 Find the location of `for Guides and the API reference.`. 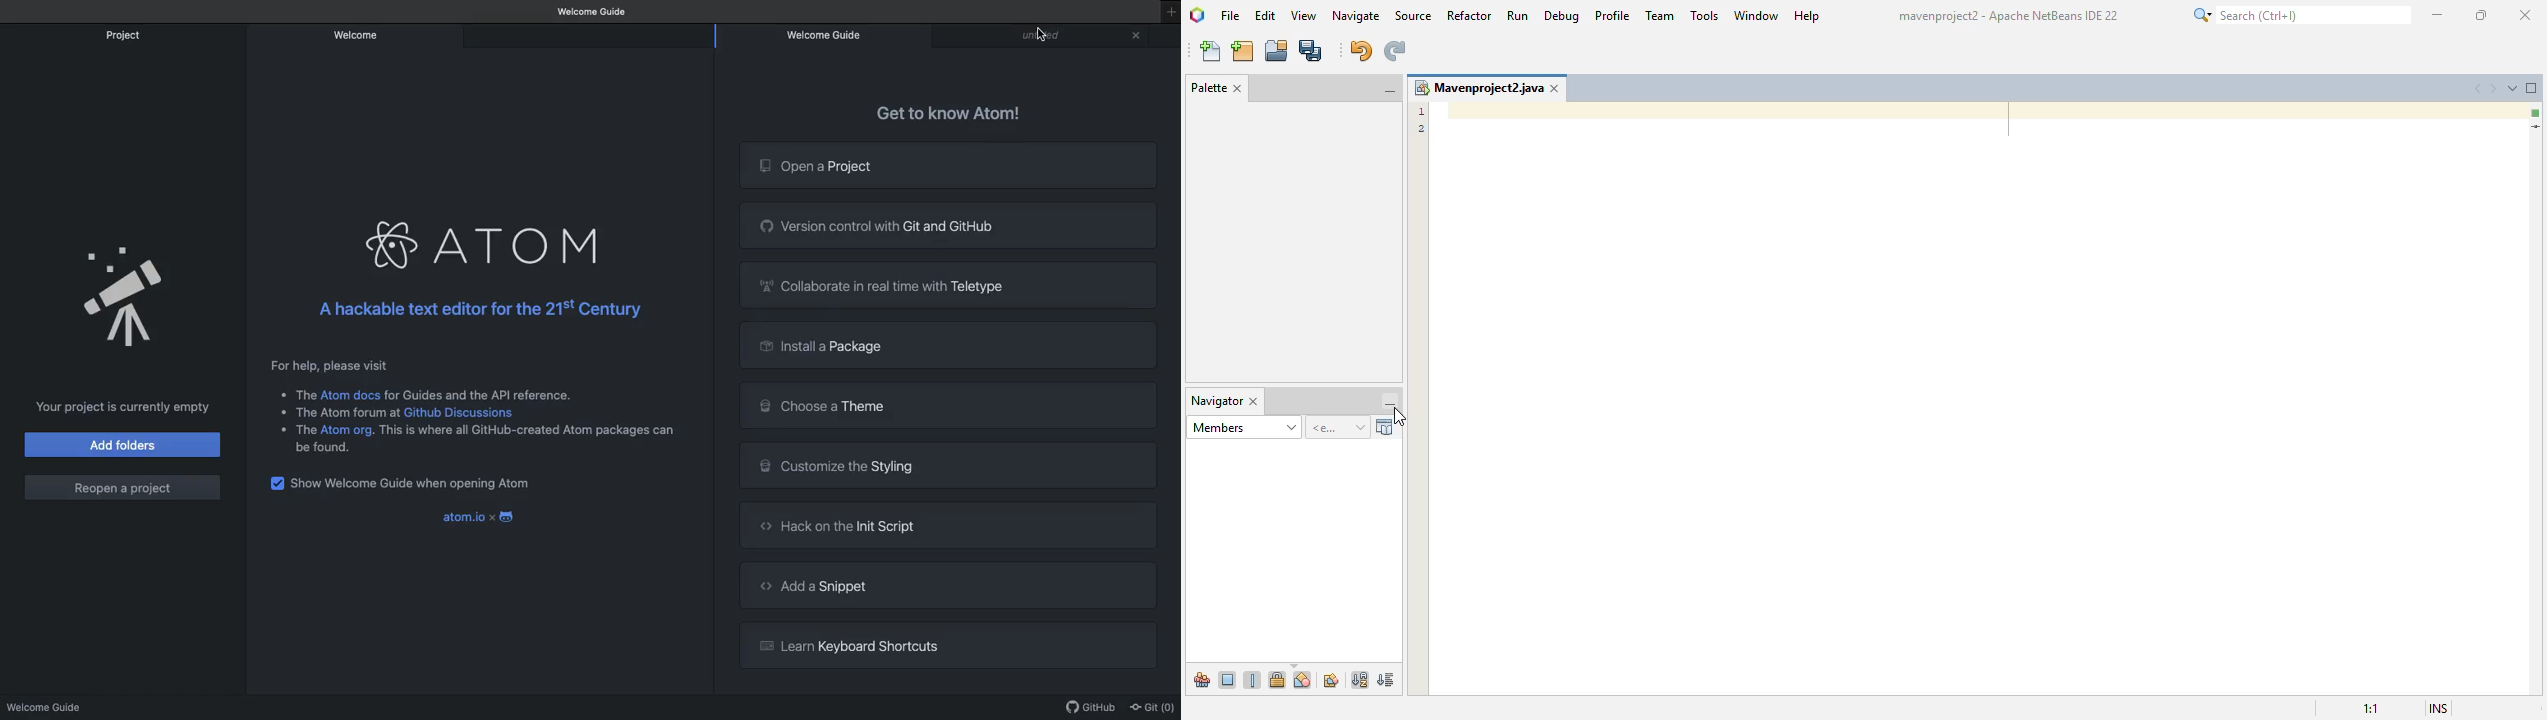

for Guides and the API reference. is located at coordinates (478, 395).